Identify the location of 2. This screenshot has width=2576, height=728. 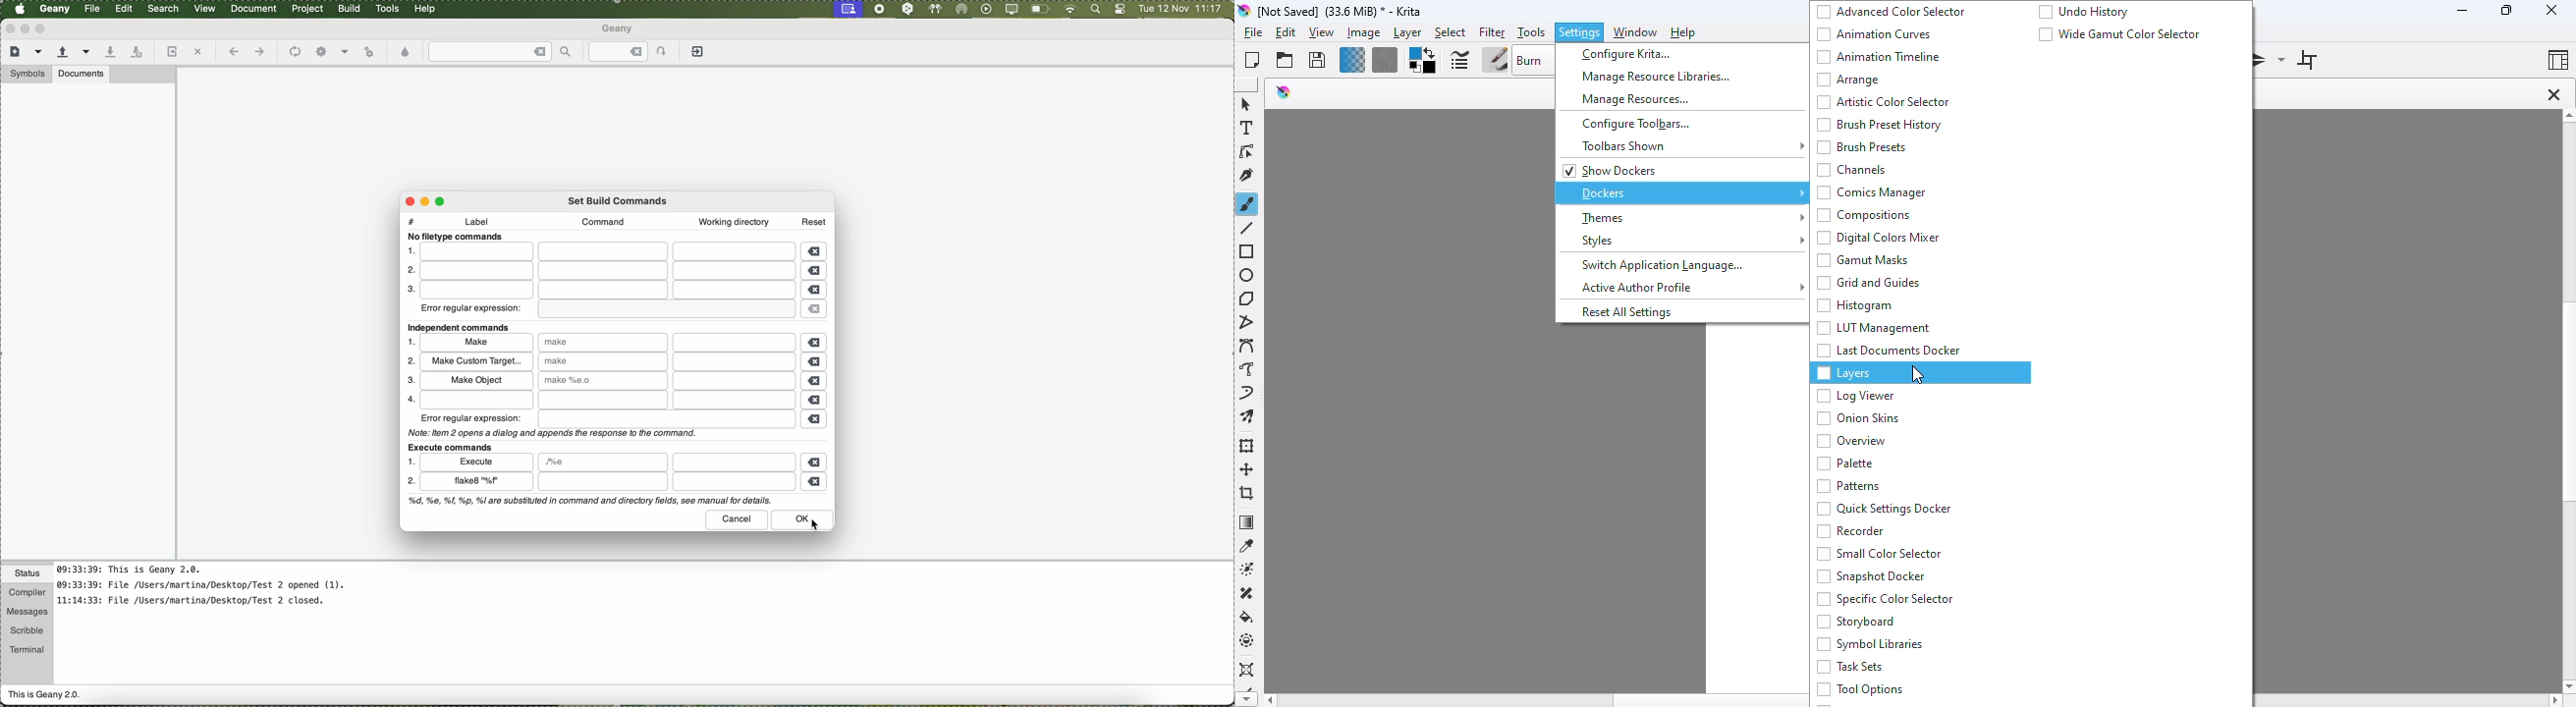
(411, 482).